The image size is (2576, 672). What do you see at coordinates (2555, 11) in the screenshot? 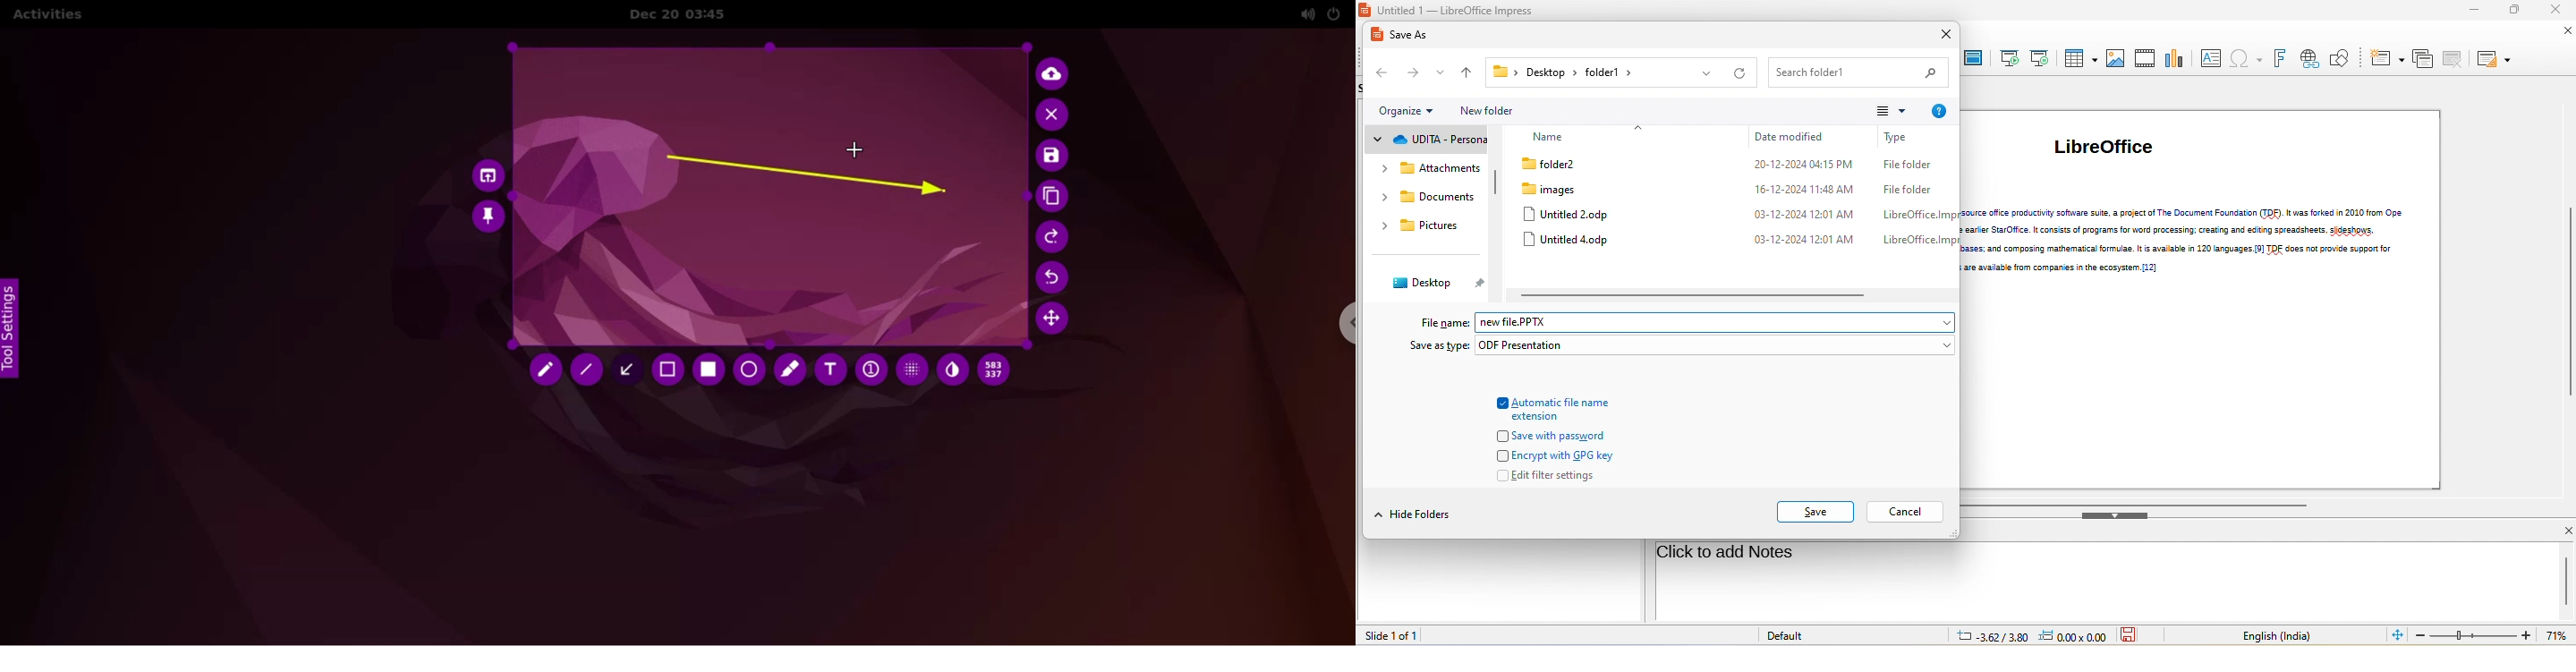
I see `close` at bounding box center [2555, 11].